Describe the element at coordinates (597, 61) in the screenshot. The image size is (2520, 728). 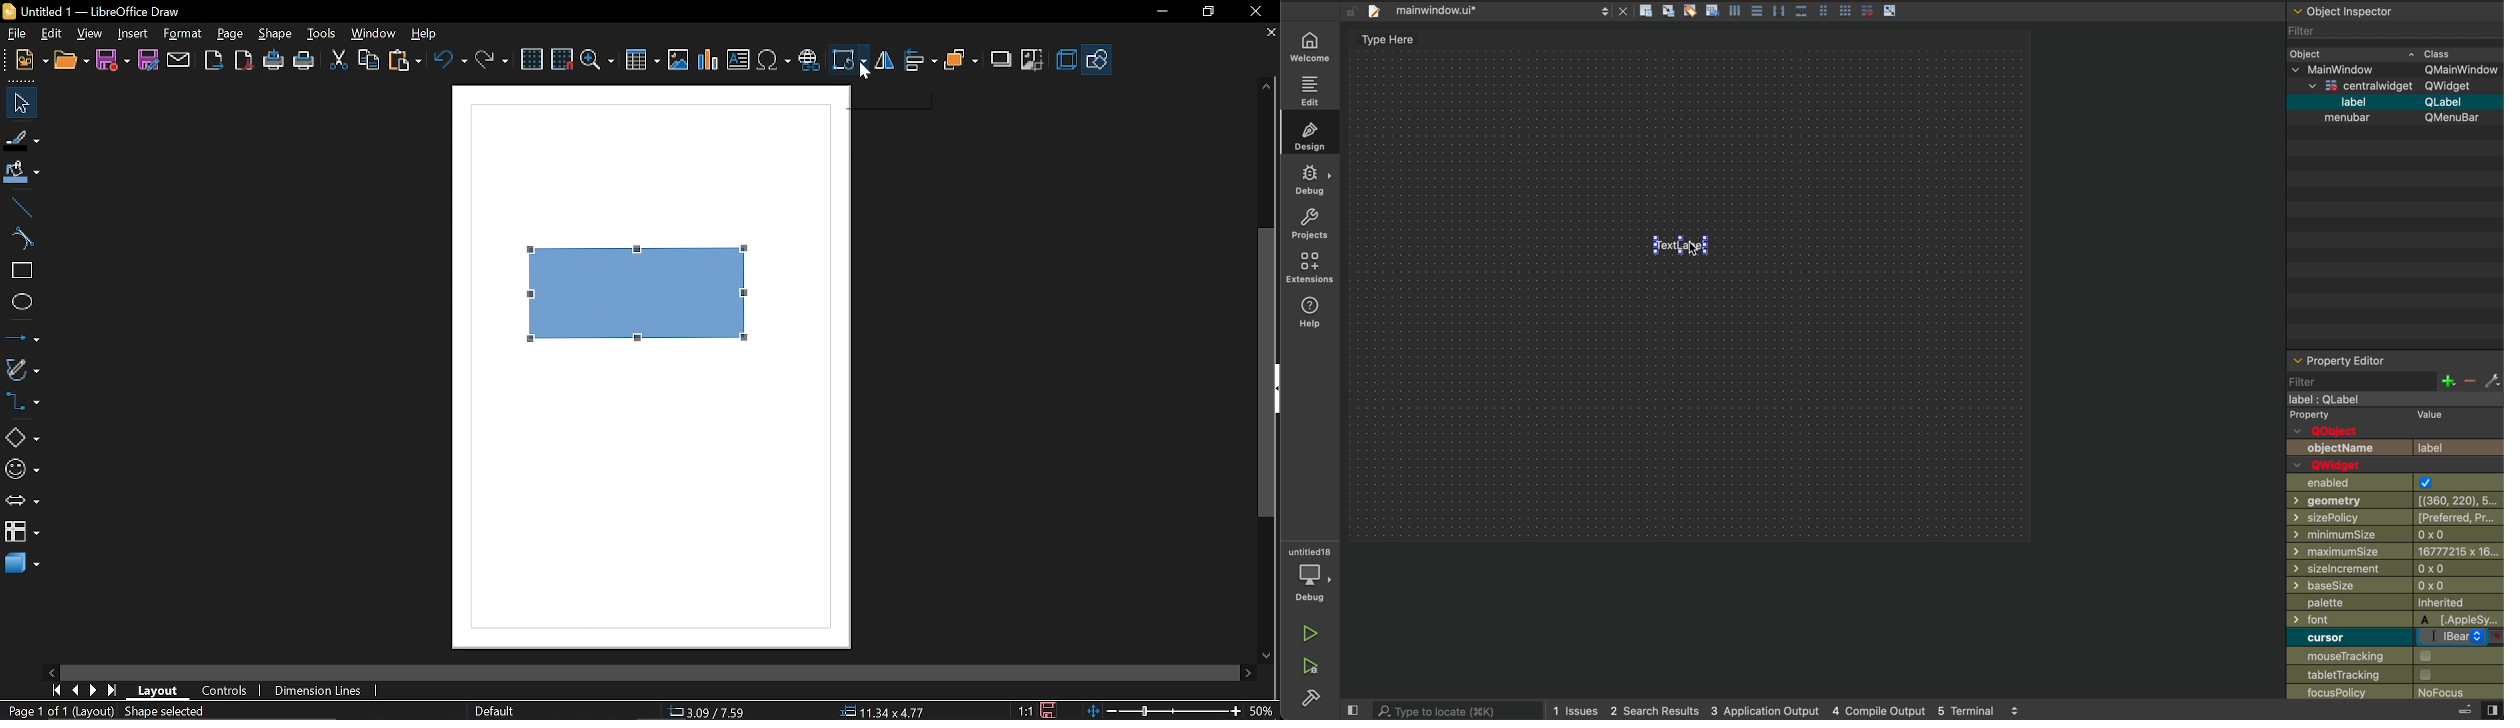
I see `Zoom` at that location.